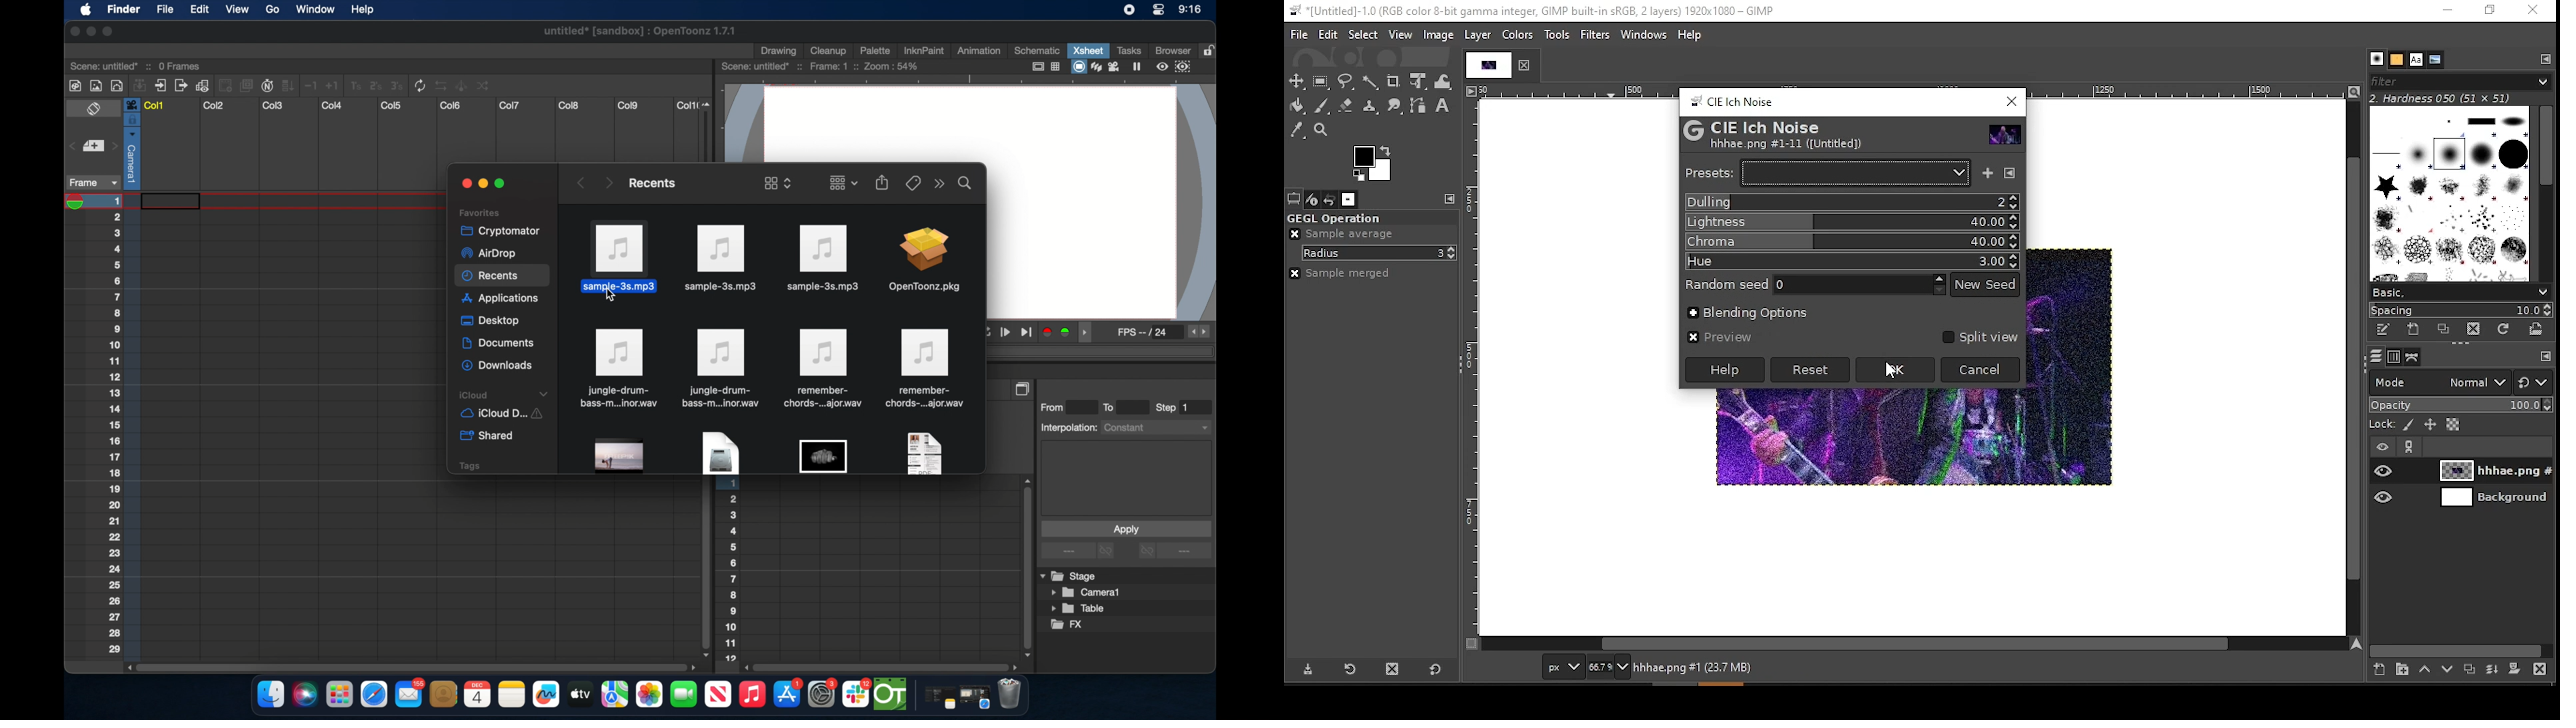 The height and width of the screenshot is (728, 2576). Describe the element at coordinates (923, 453) in the screenshot. I see `obscure icon` at that location.